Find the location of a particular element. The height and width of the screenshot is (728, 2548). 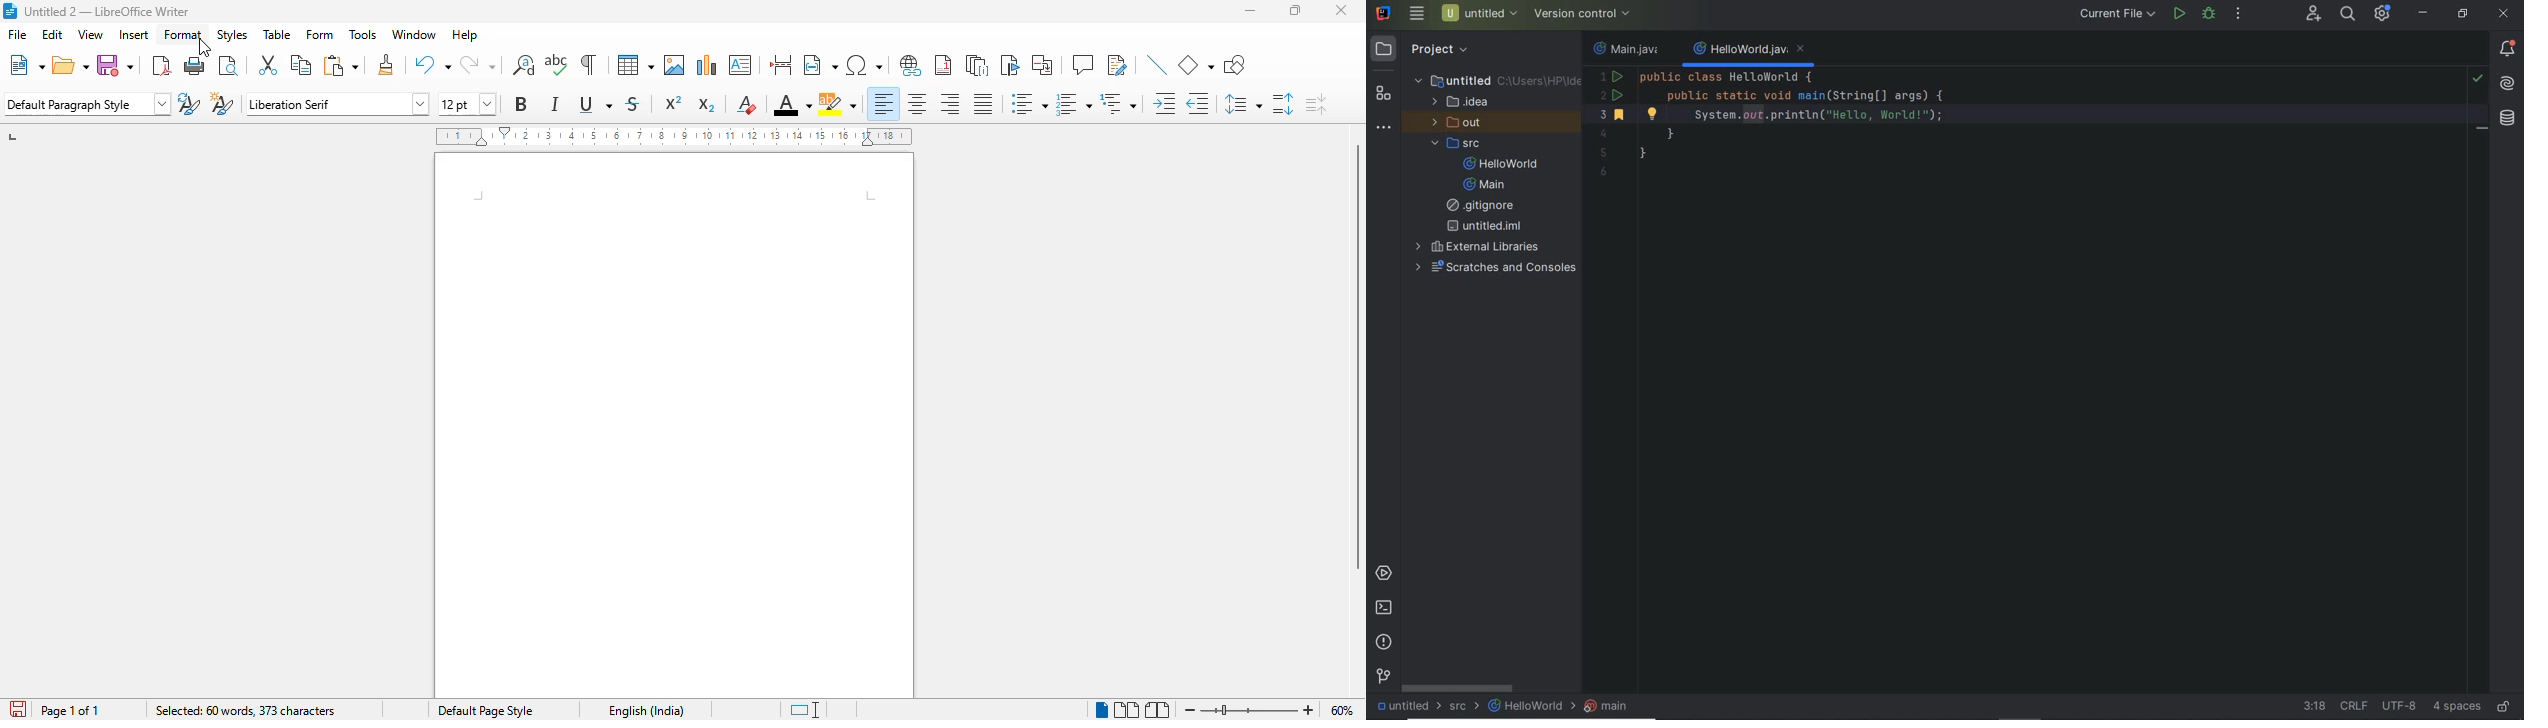

basic shapes is located at coordinates (1195, 65).